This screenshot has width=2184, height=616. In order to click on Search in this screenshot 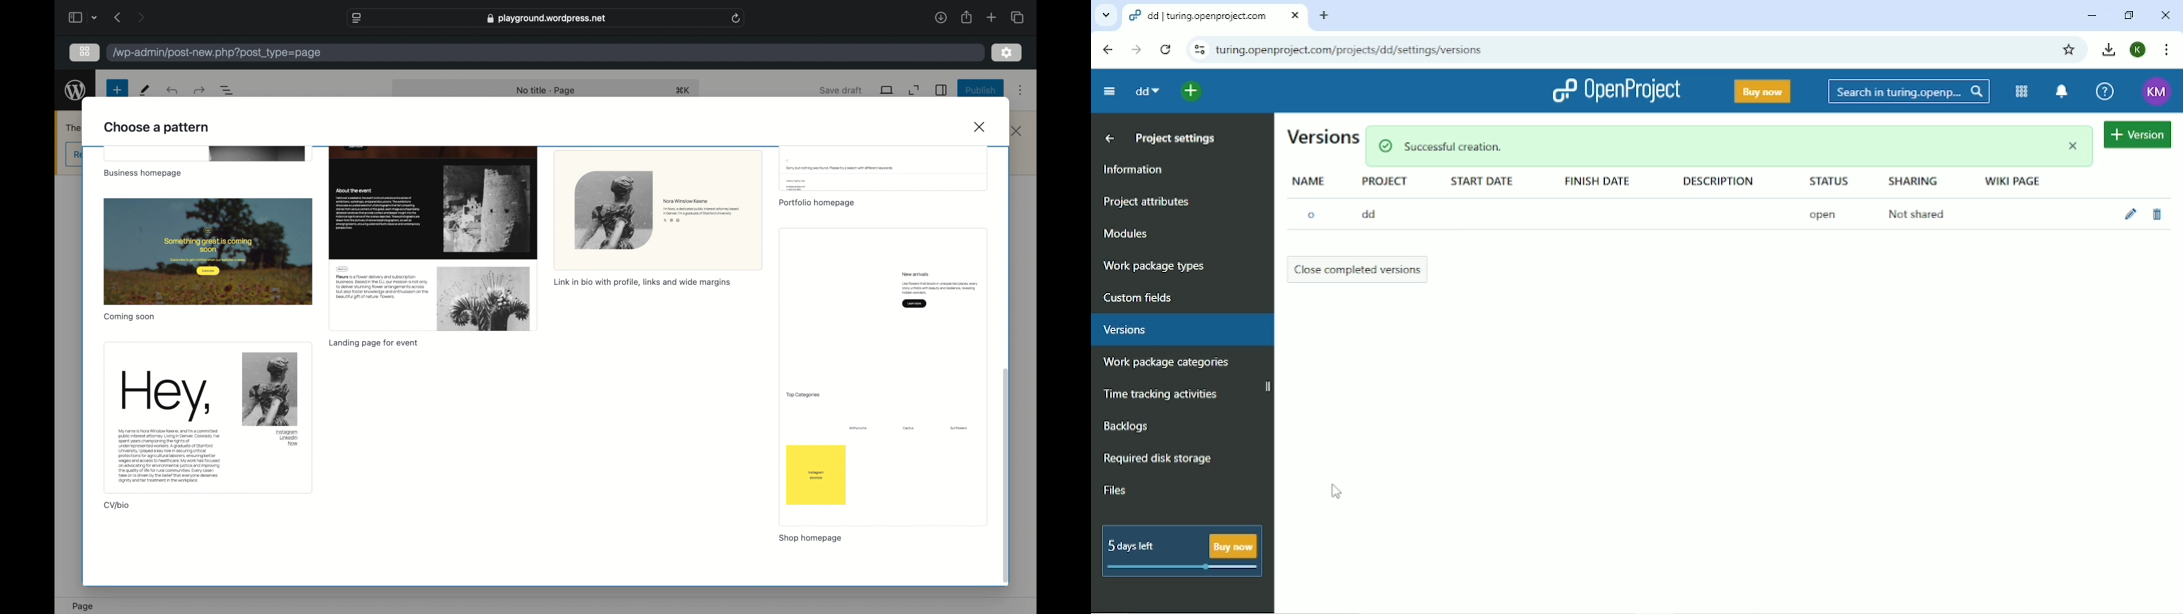, I will do `click(1910, 92)`.